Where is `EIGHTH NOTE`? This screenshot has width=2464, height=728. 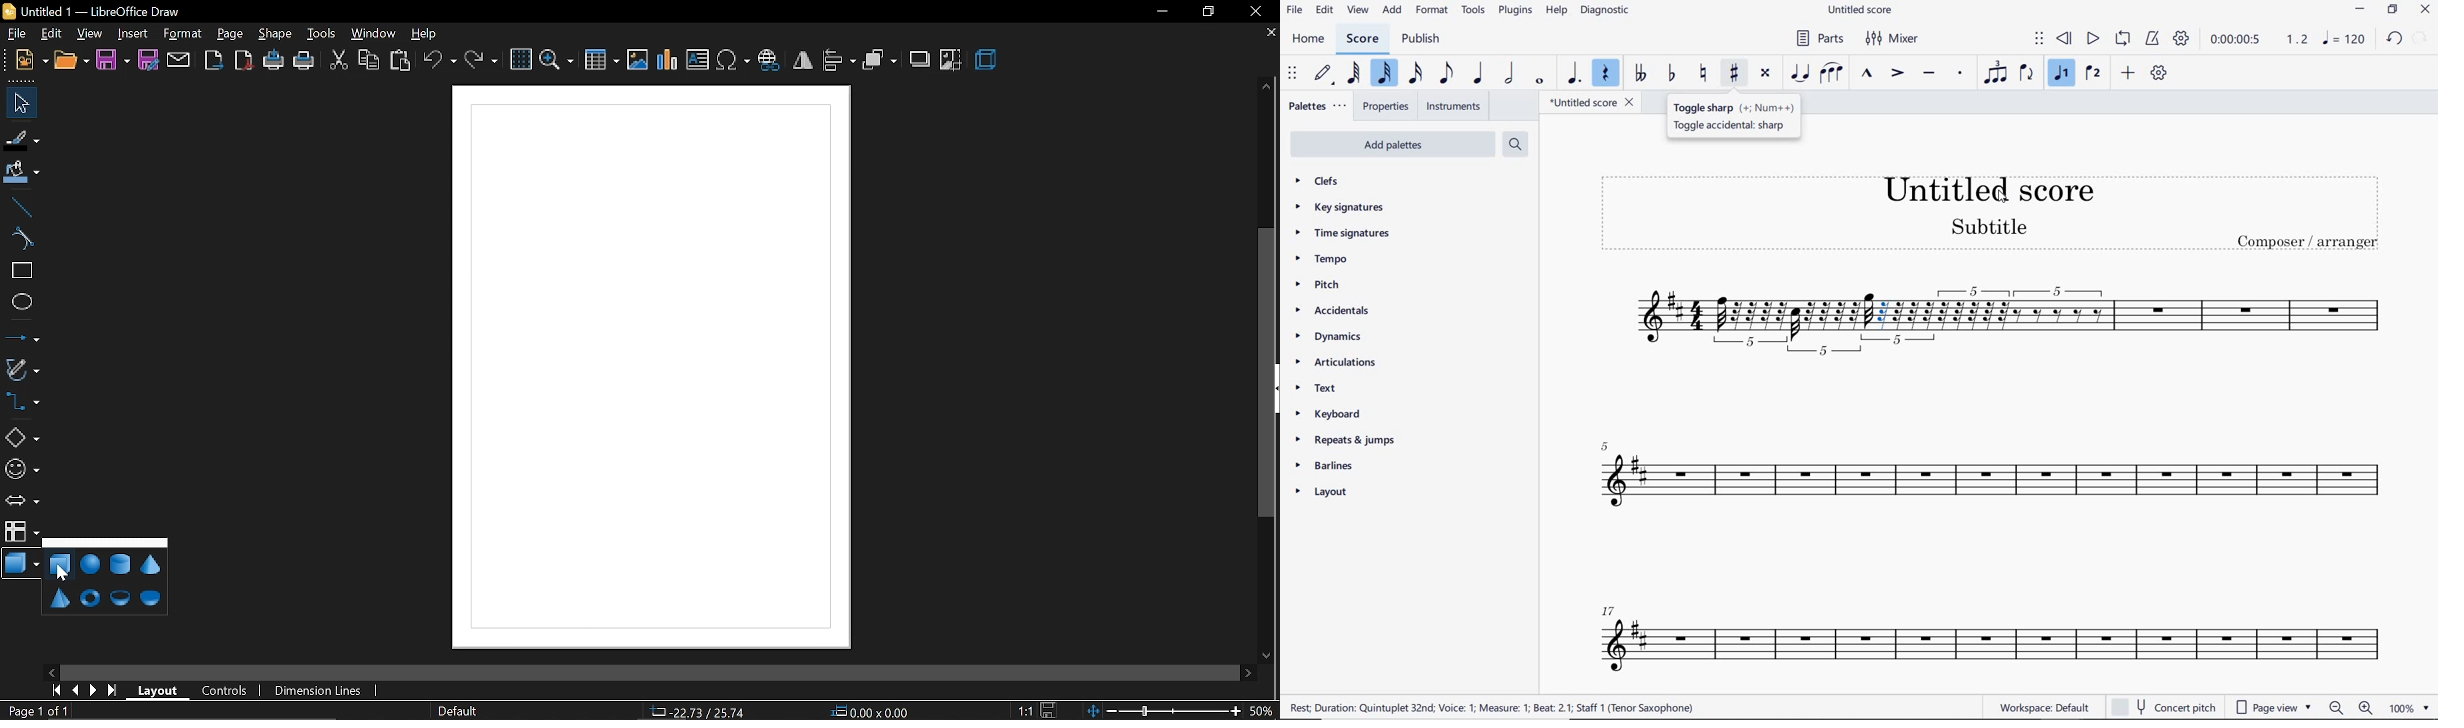 EIGHTH NOTE is located at coordinates (1446, 72).